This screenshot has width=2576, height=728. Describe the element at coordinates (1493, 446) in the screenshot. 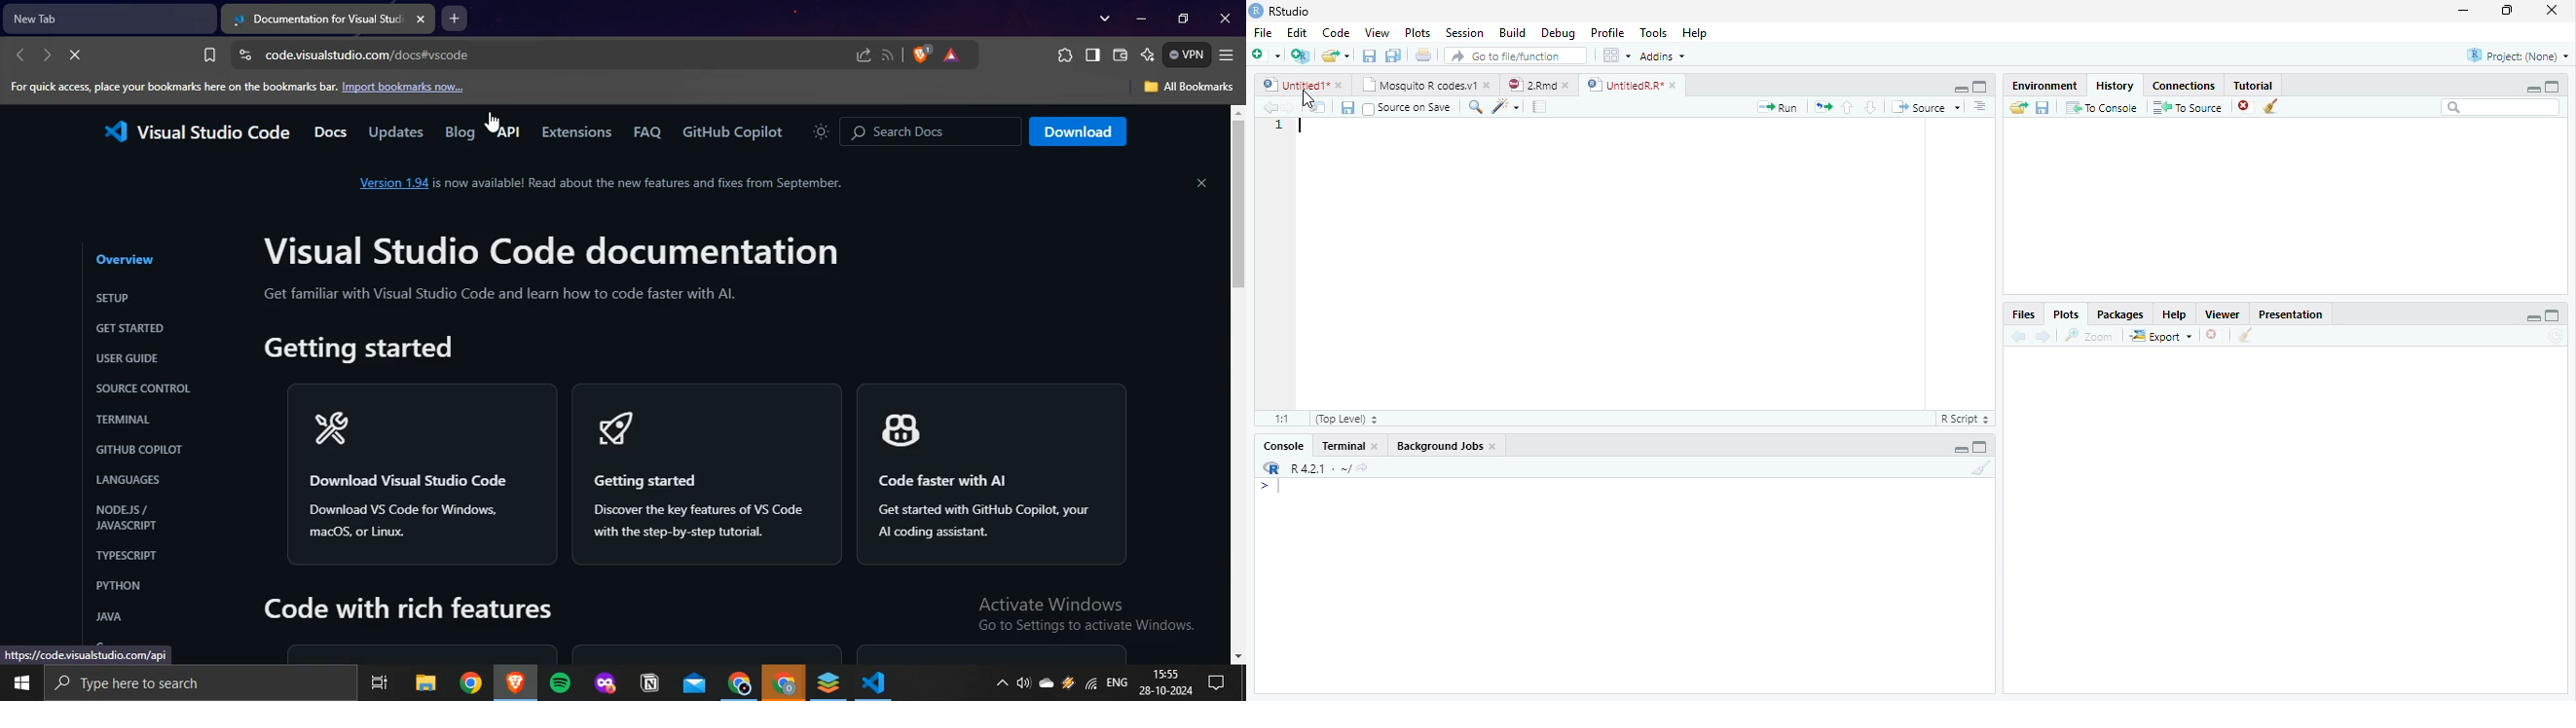

I see `close` at that location.